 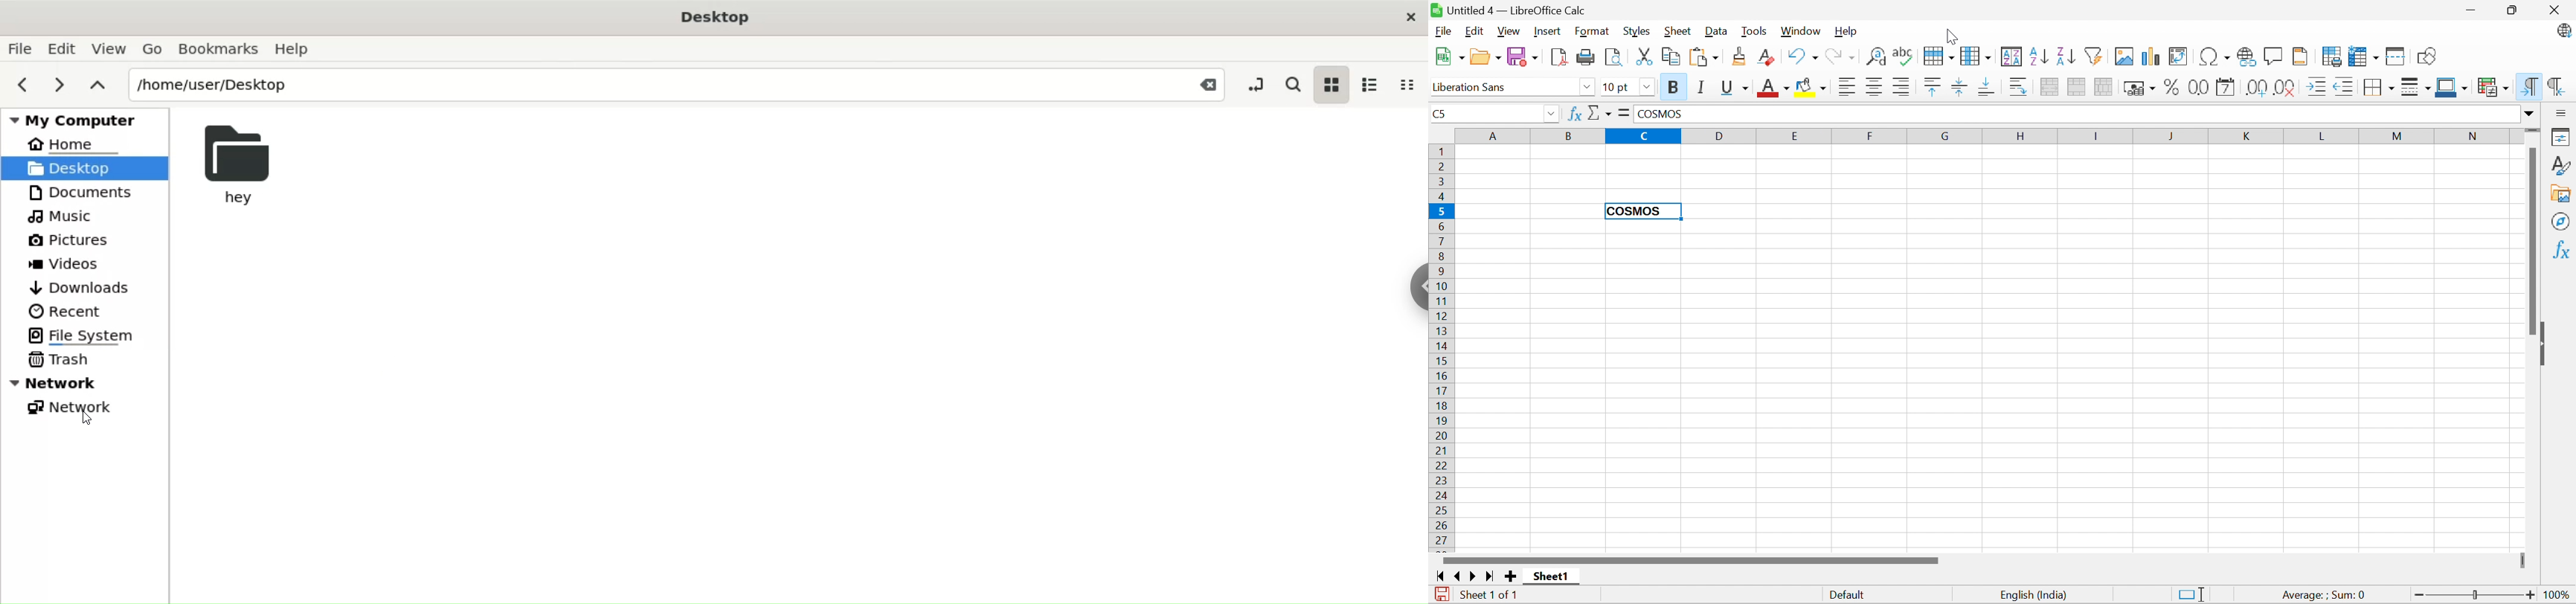 What do you see at coordinates (2512, 9) in the screenshot?
I see `Restore Down` at bounding box center [2512, 9].